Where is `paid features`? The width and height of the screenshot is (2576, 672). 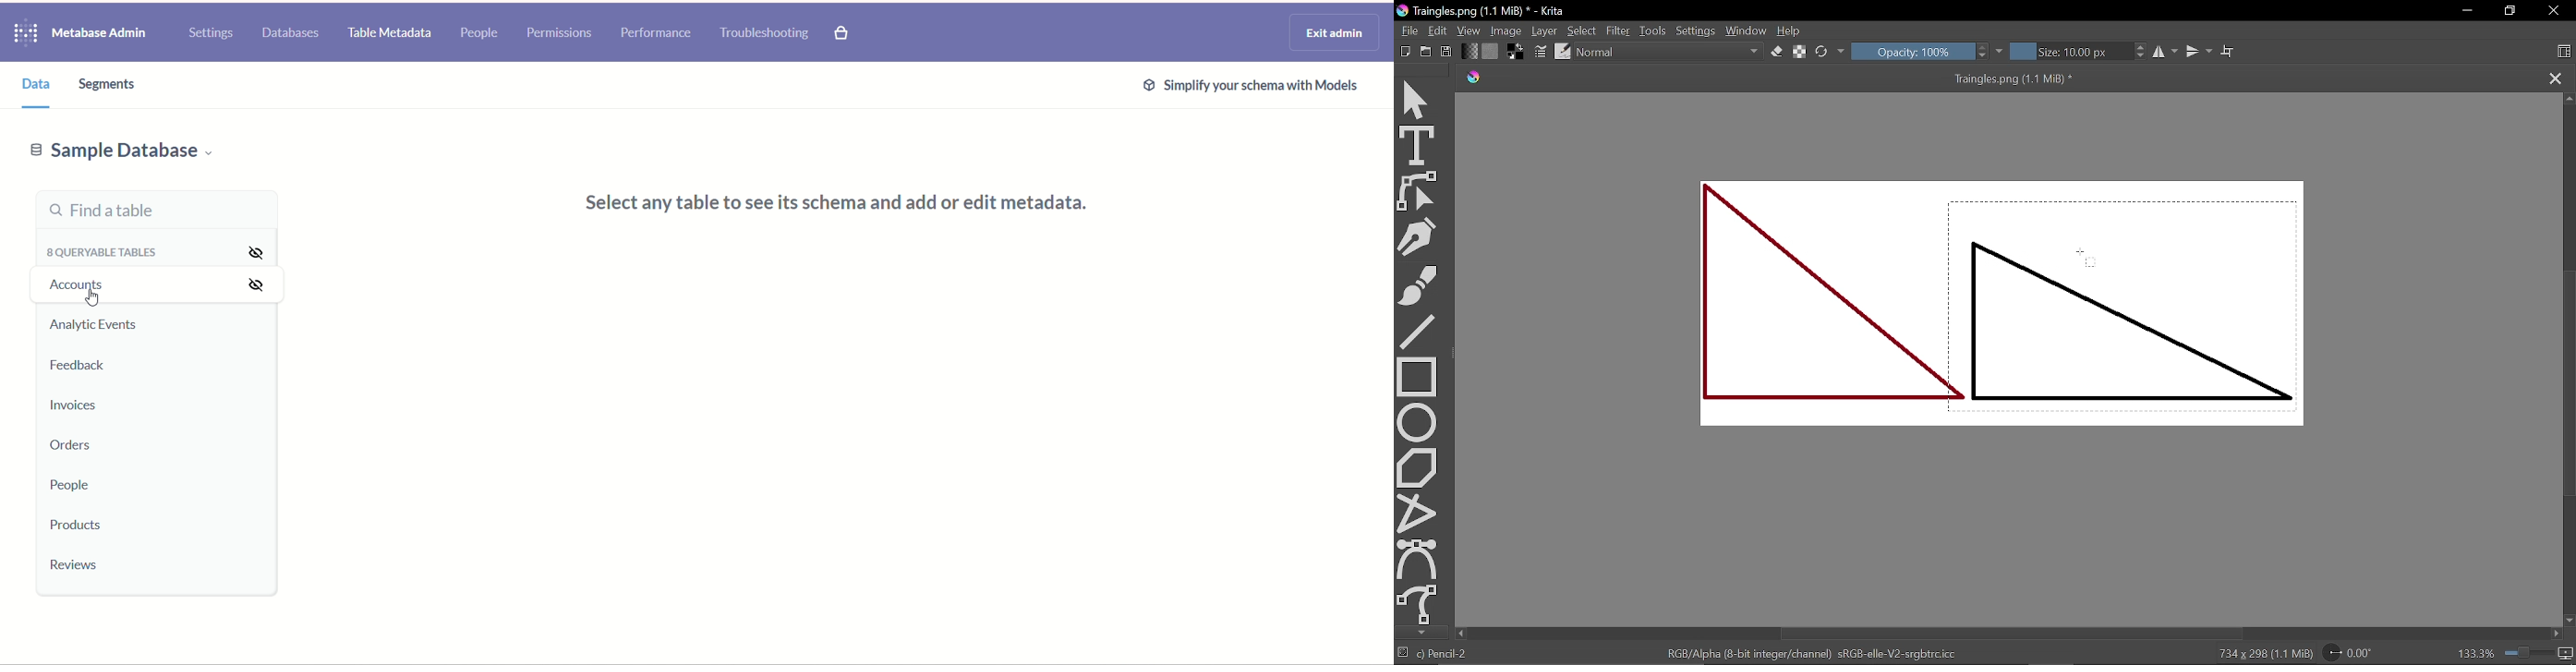
paid features is located at coordinates (844, 35).